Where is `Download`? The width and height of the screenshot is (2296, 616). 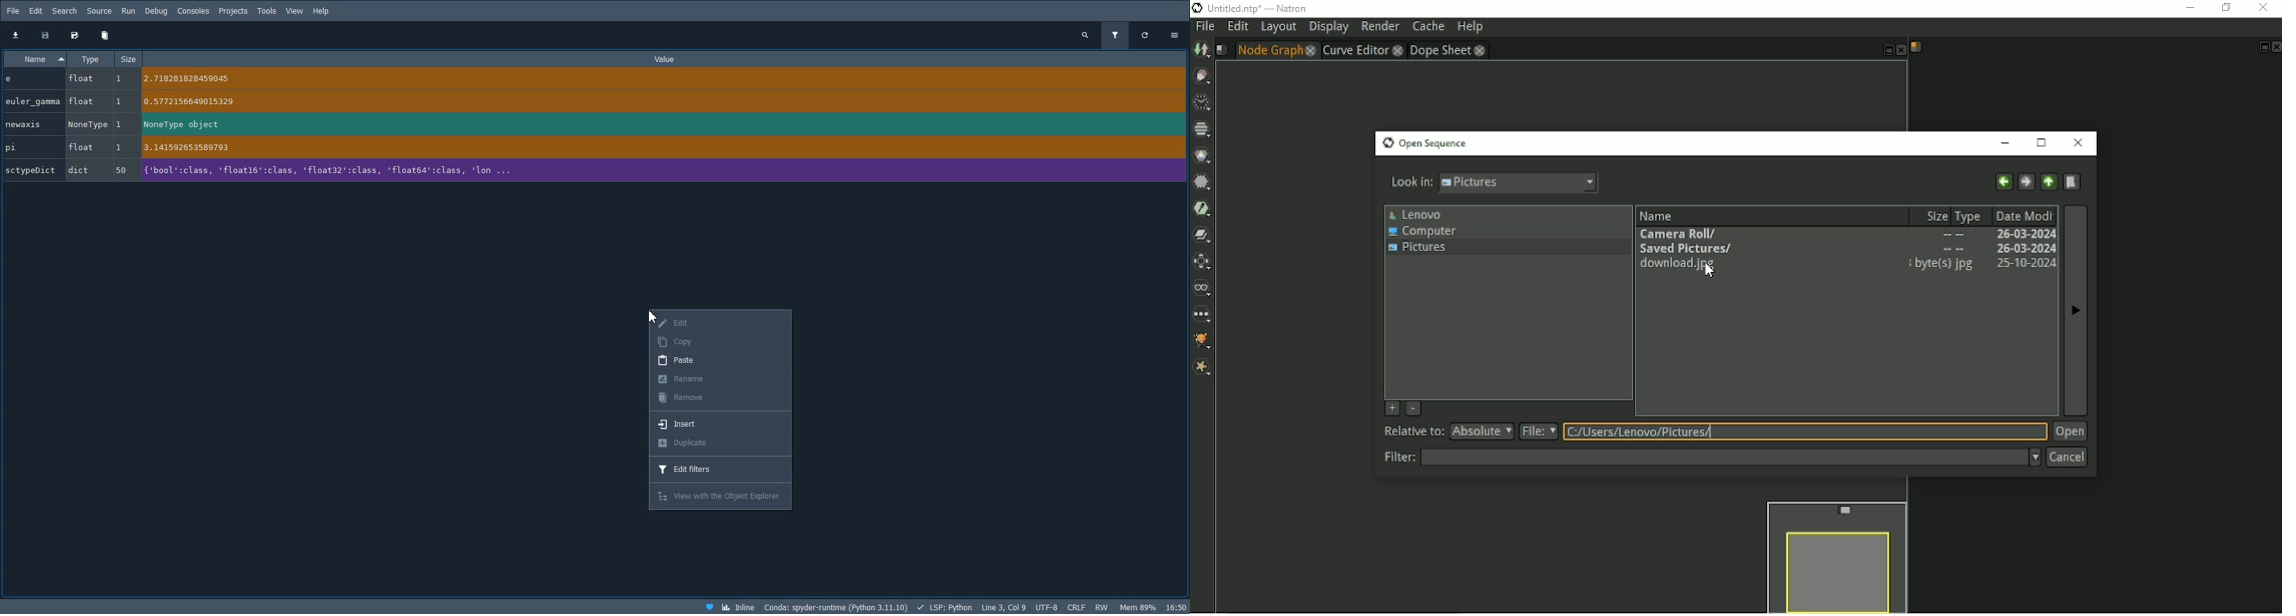
Download is located at coordinates (17, 35).